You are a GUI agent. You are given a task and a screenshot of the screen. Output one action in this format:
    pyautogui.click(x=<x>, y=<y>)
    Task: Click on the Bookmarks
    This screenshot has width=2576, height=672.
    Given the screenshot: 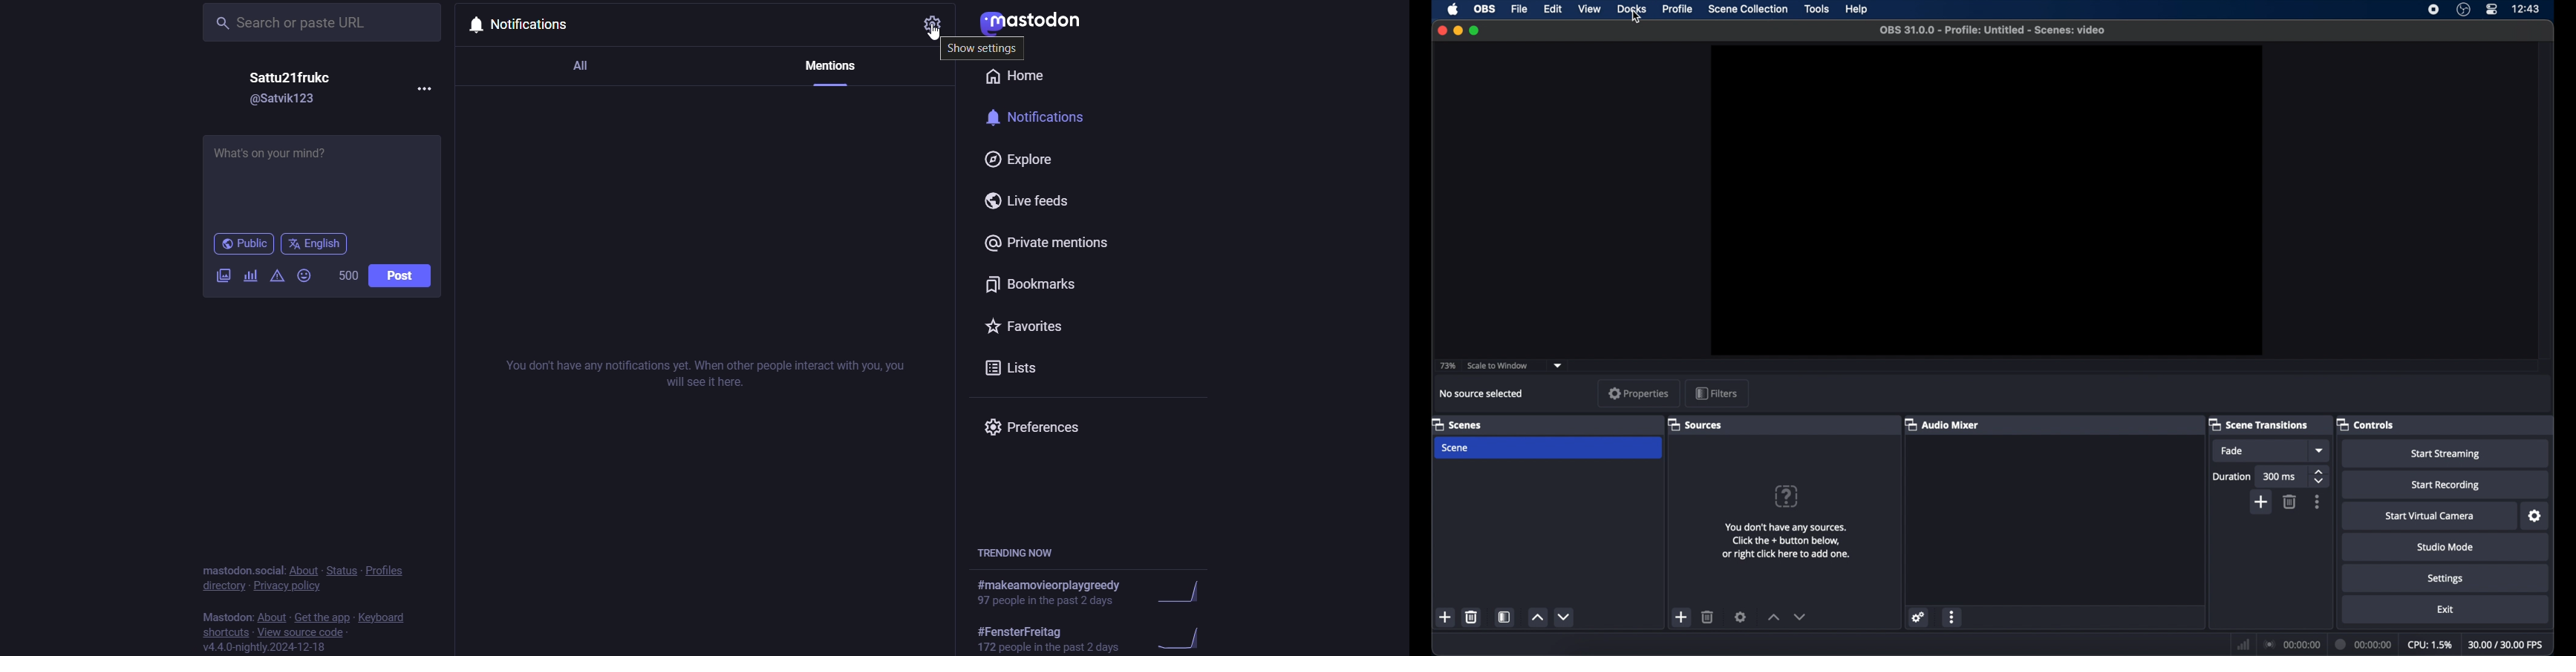 What is the action you would take?
    pyautogui.click(x=1035, y=286)
    